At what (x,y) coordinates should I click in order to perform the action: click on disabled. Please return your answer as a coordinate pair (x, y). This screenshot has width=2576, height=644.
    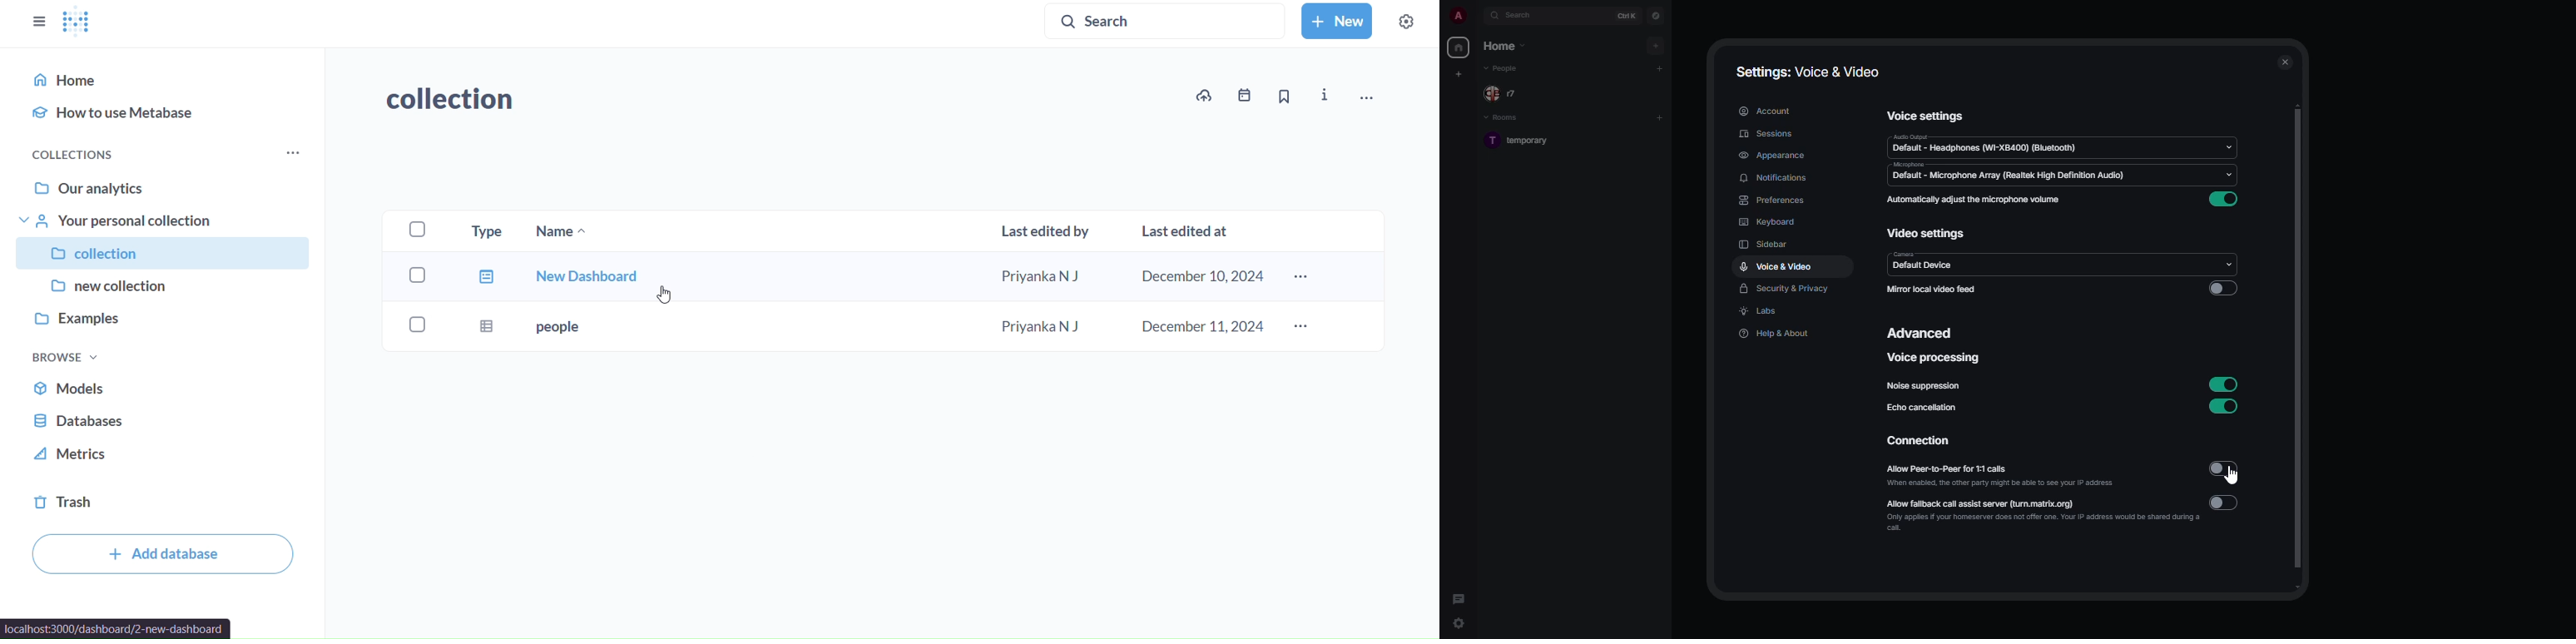
    Looking at the image, I should click on (2224, 503).